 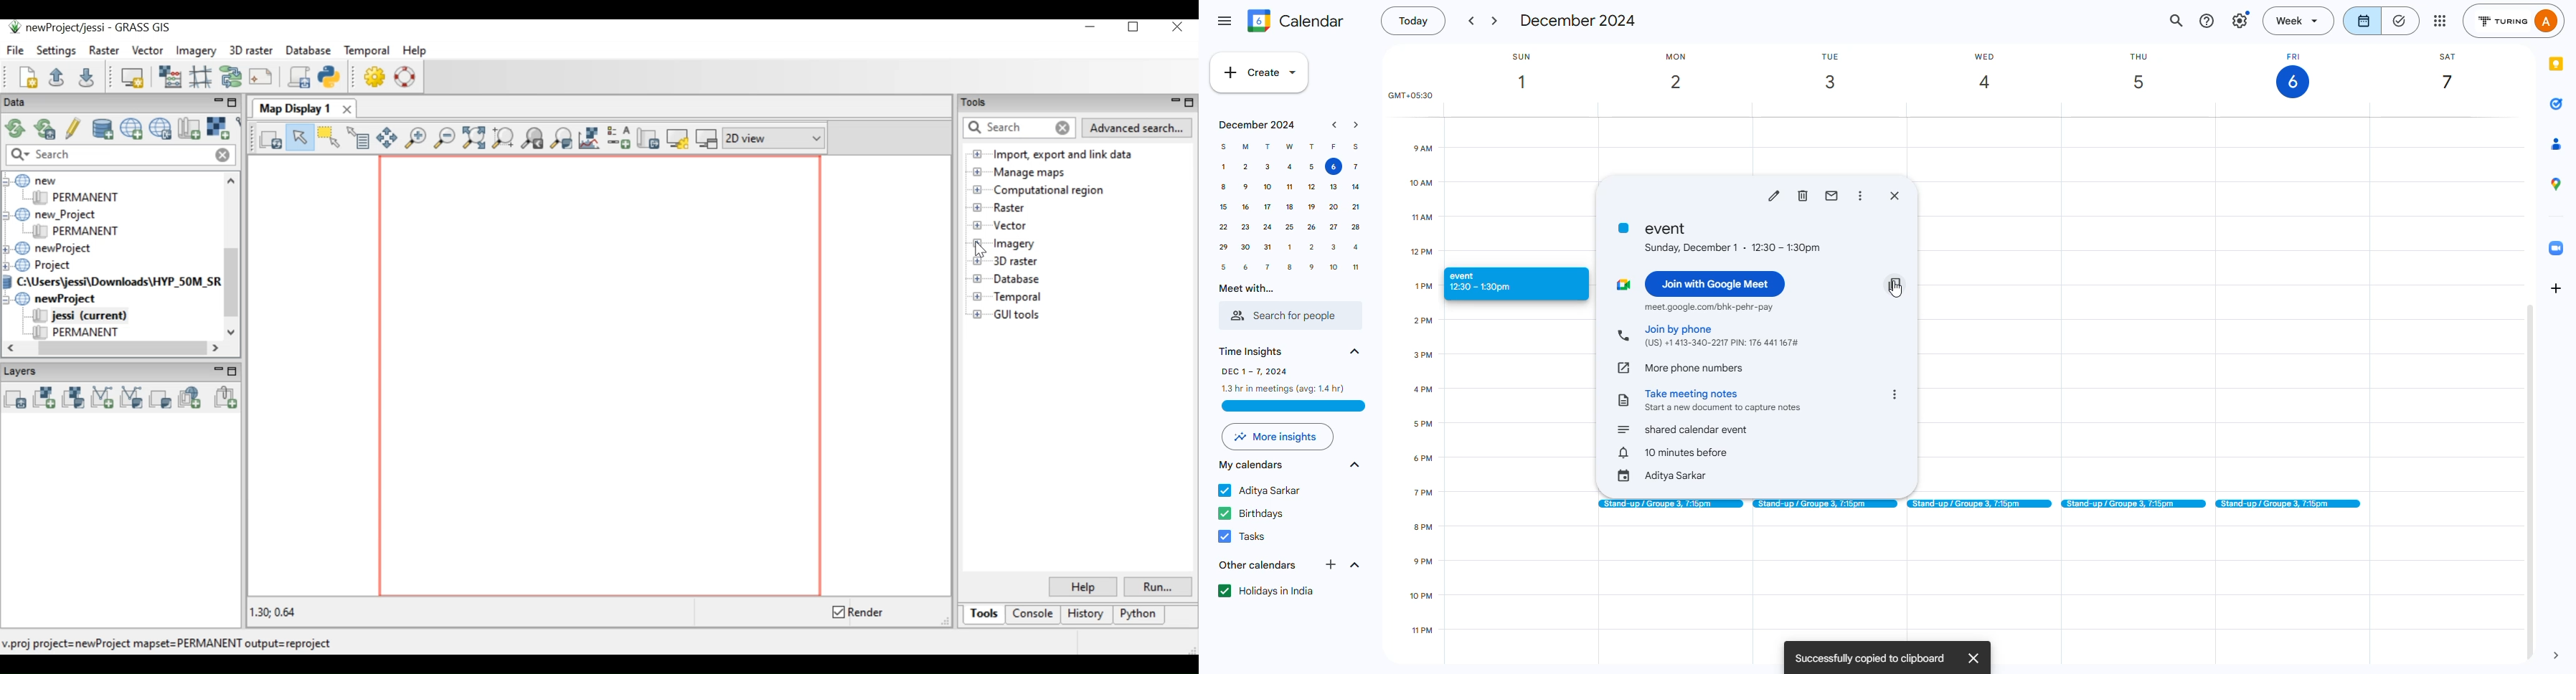 I want to click on next month, so click(x=1357, y=125).